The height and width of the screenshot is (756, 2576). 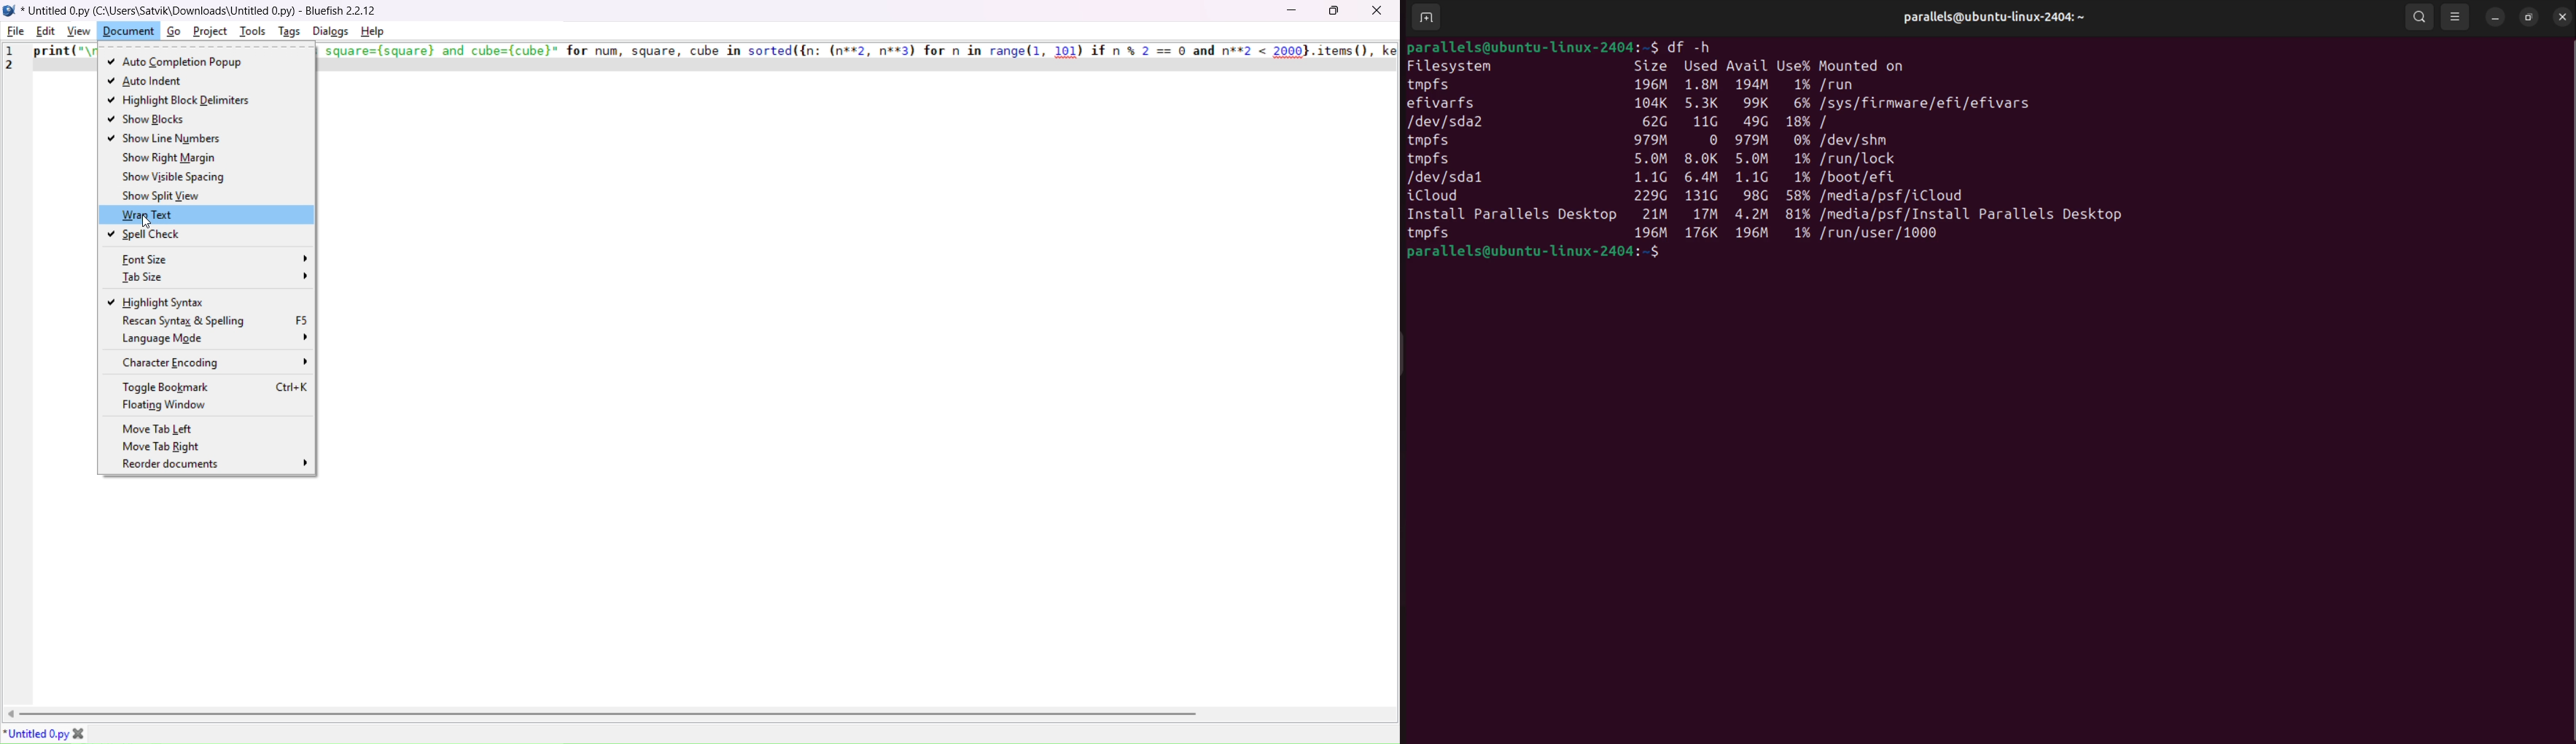 I want to click on horizontal scroll bar, so click(x=613, y=713).